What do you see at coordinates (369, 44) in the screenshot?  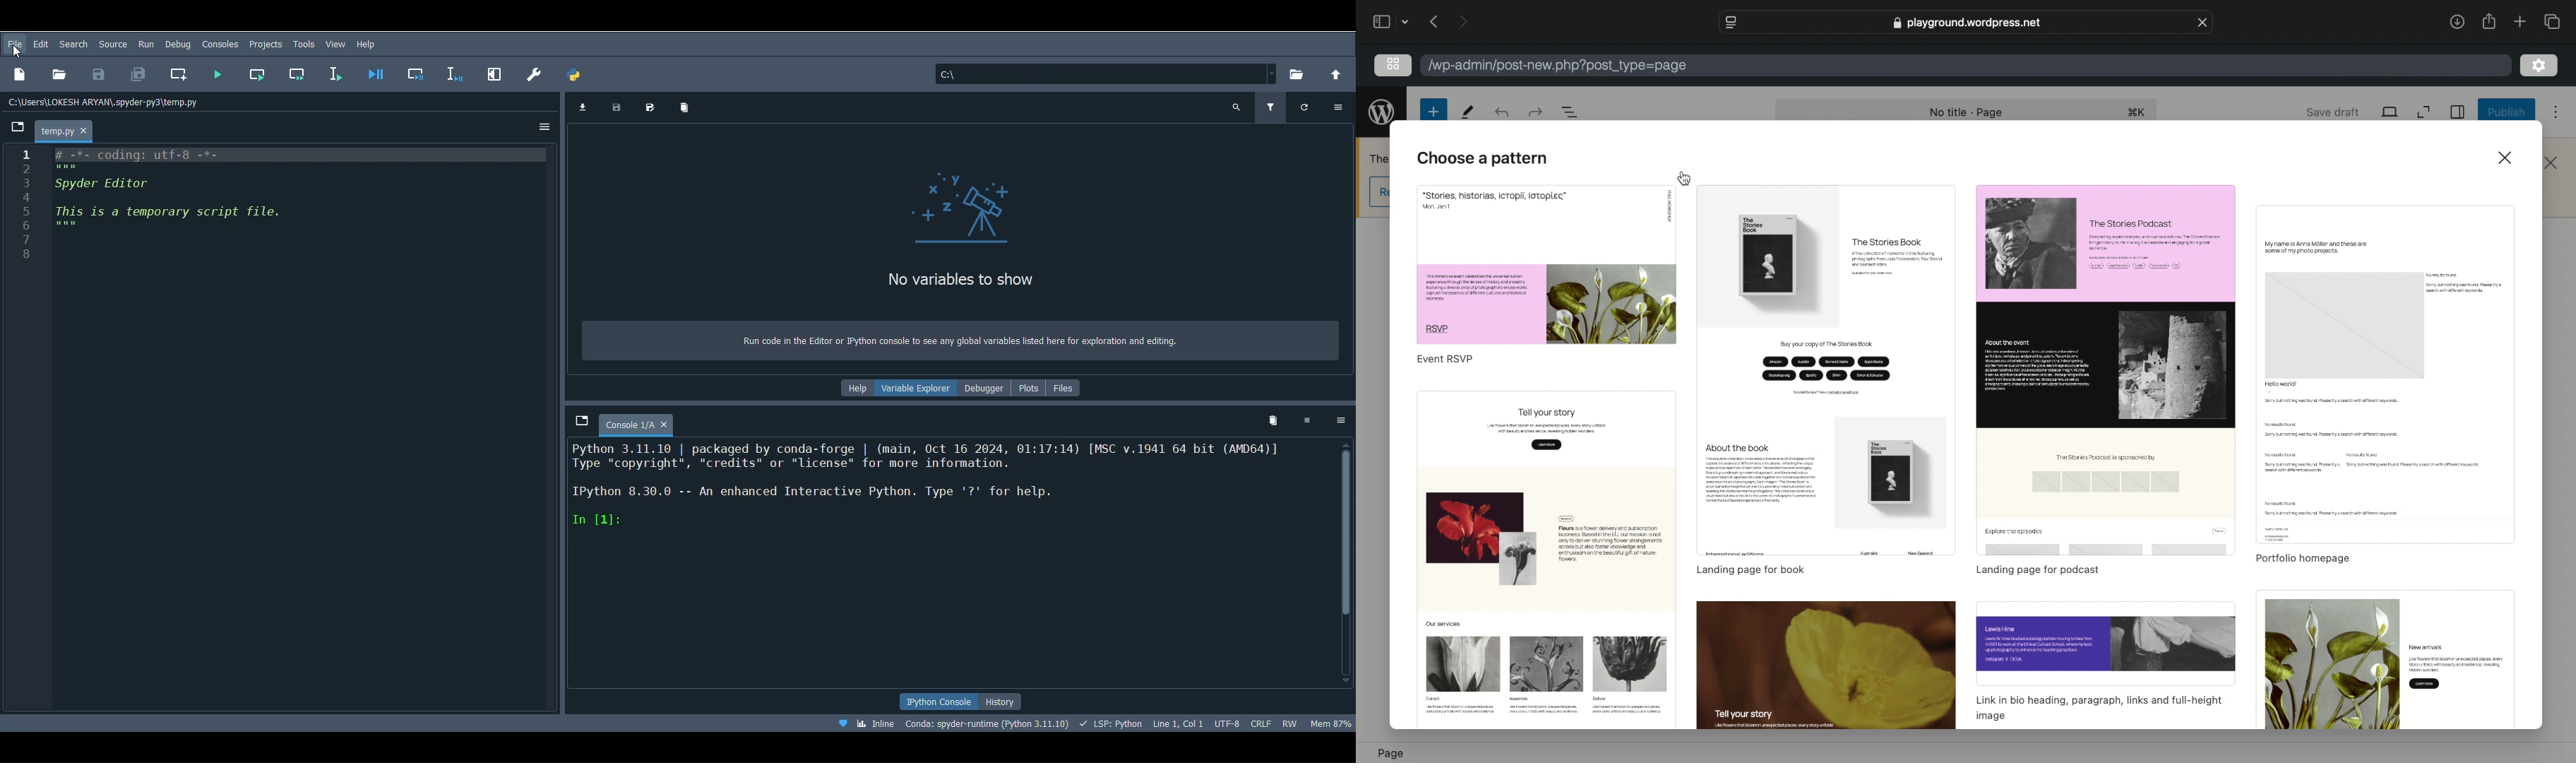 I see `Help` at bounding box center [369, 44].